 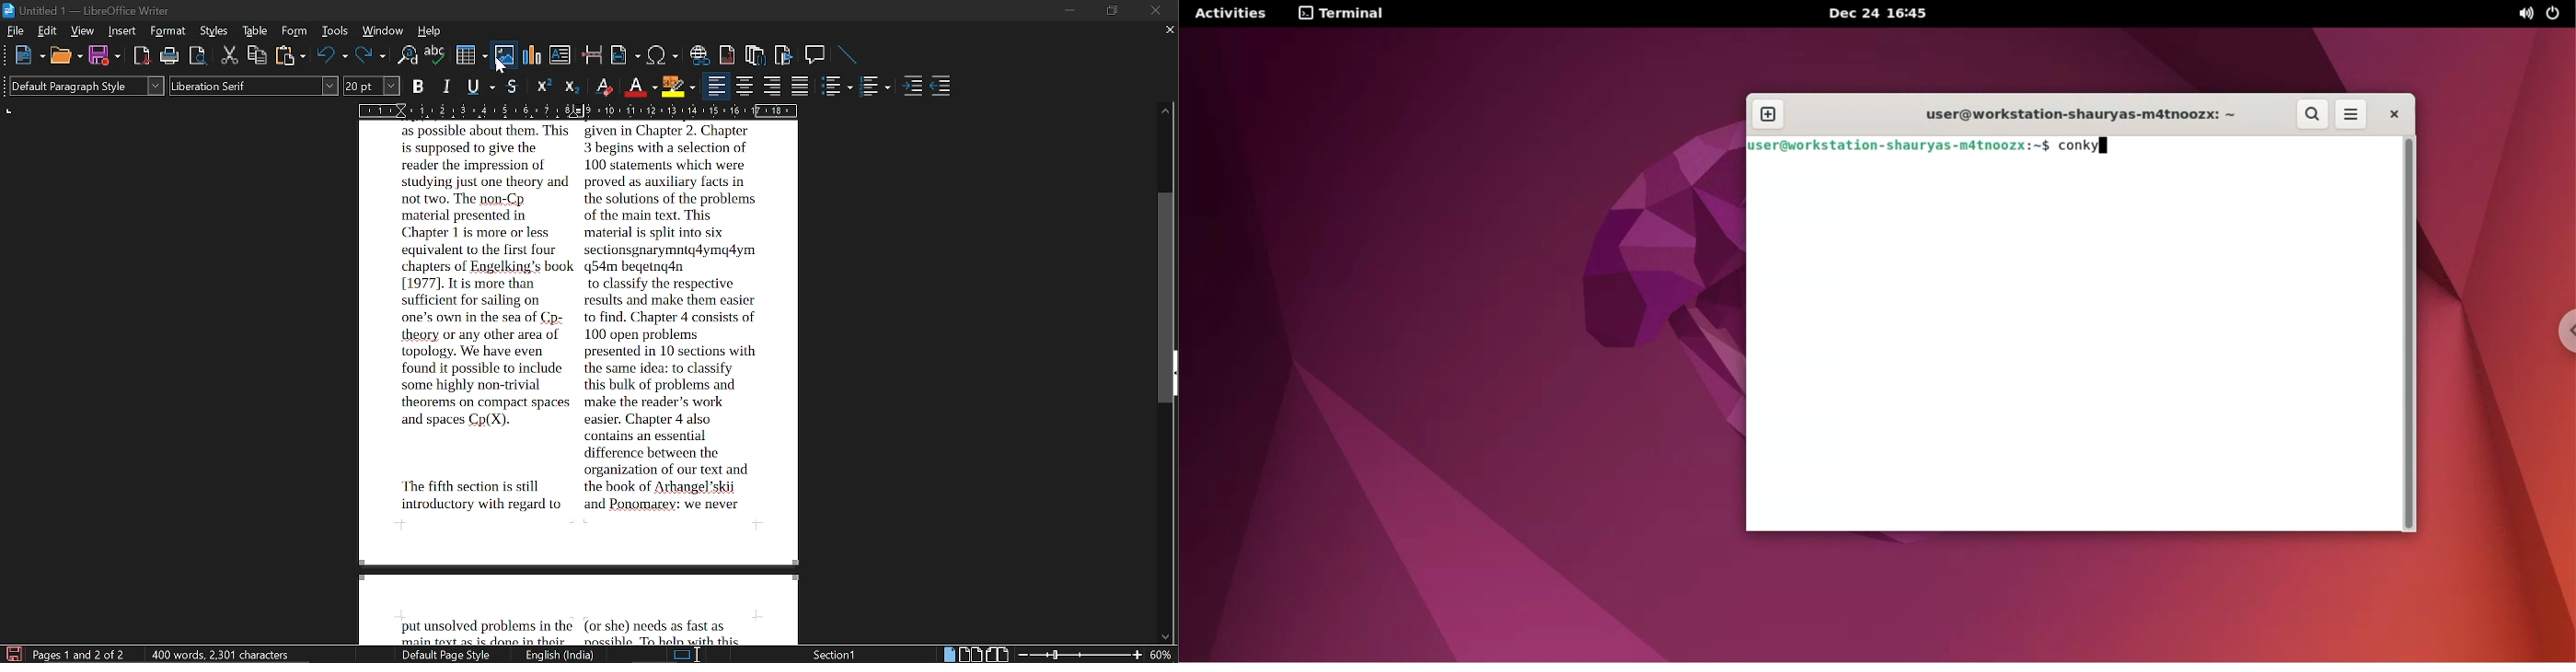 I want to click on Page 1 and 2 of 2, so click(x=82, y=653).